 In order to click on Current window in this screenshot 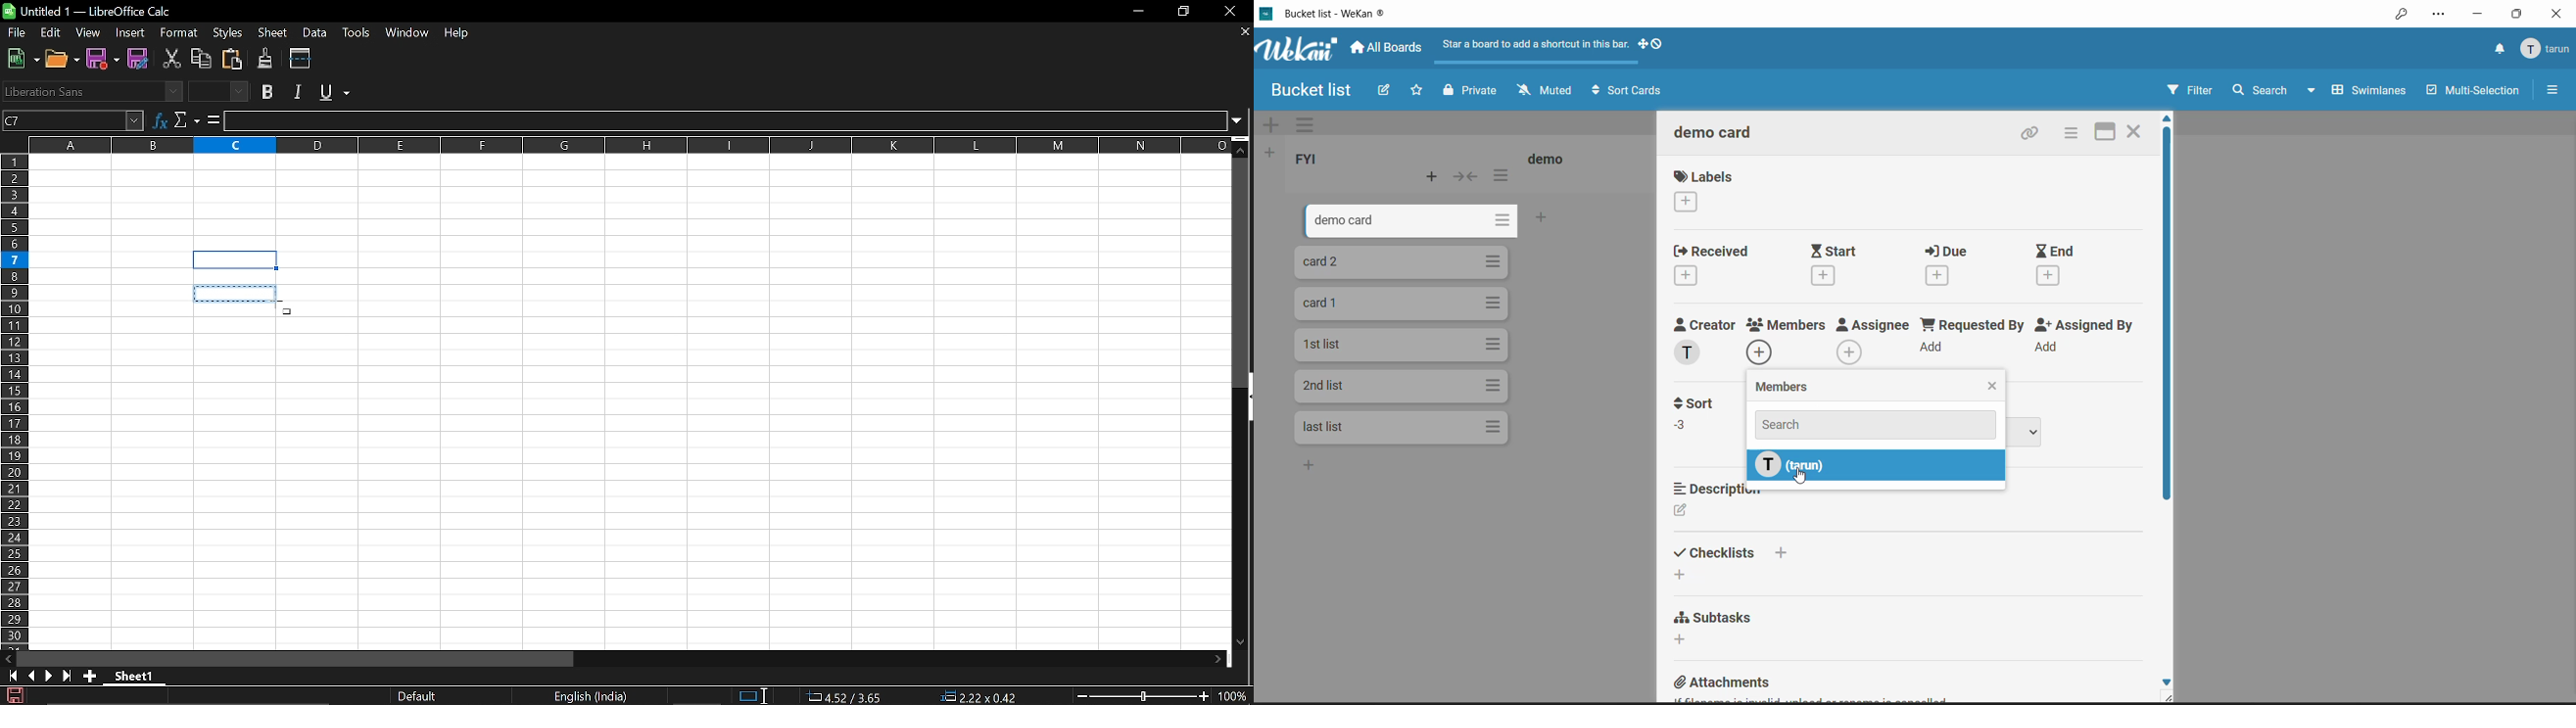, I will do `click(91, 11)`.